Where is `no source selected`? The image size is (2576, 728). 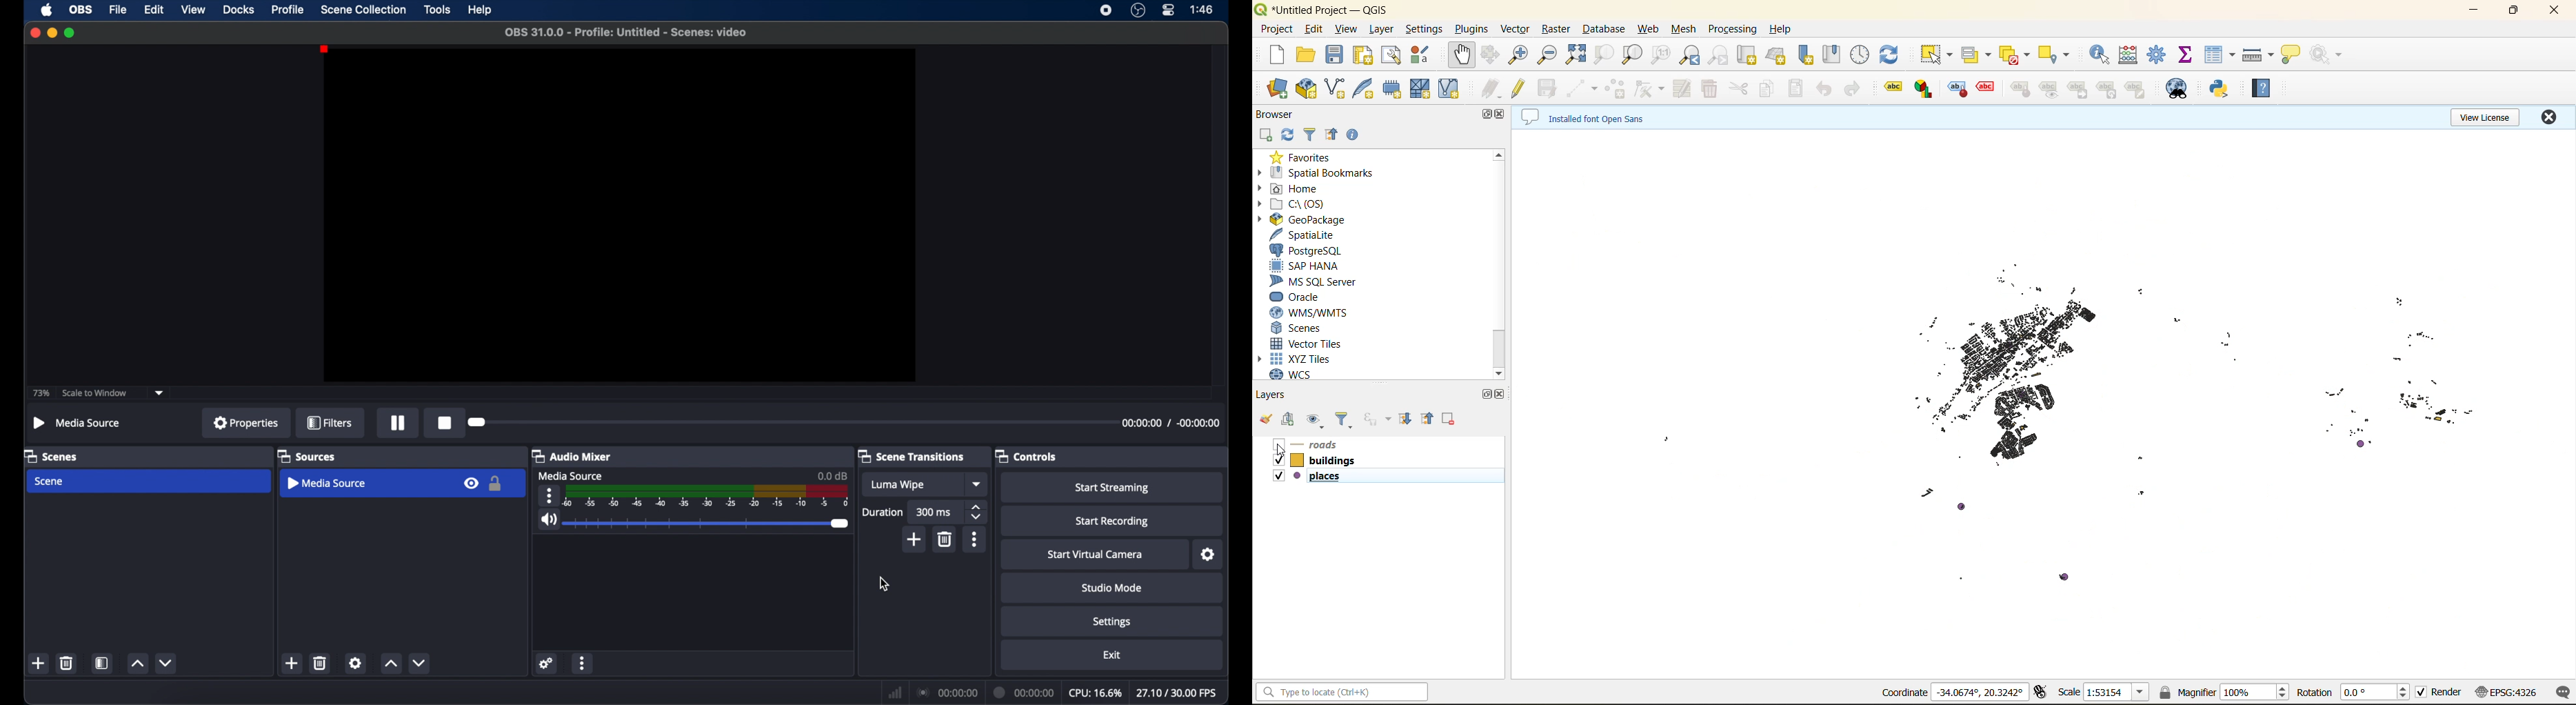 no source selected is located at coordinates (77, 423).